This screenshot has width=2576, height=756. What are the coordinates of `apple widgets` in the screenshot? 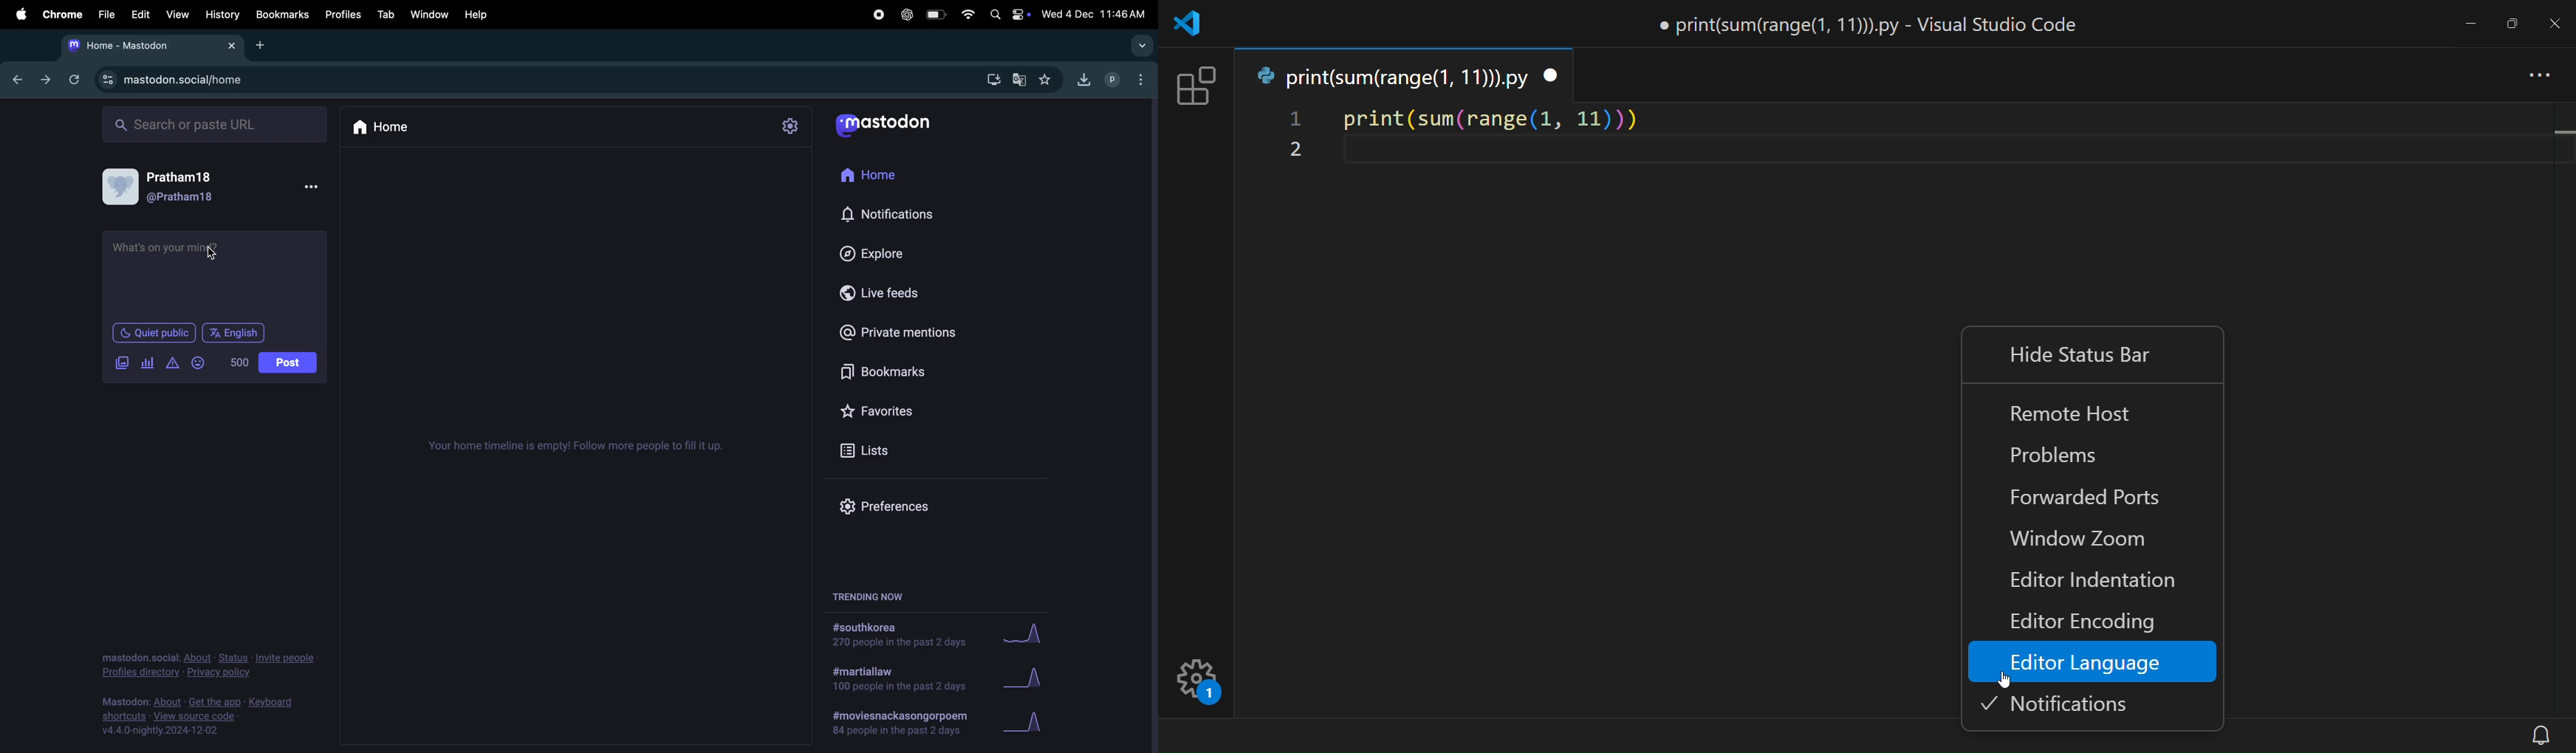 It's located at (1007, 13).